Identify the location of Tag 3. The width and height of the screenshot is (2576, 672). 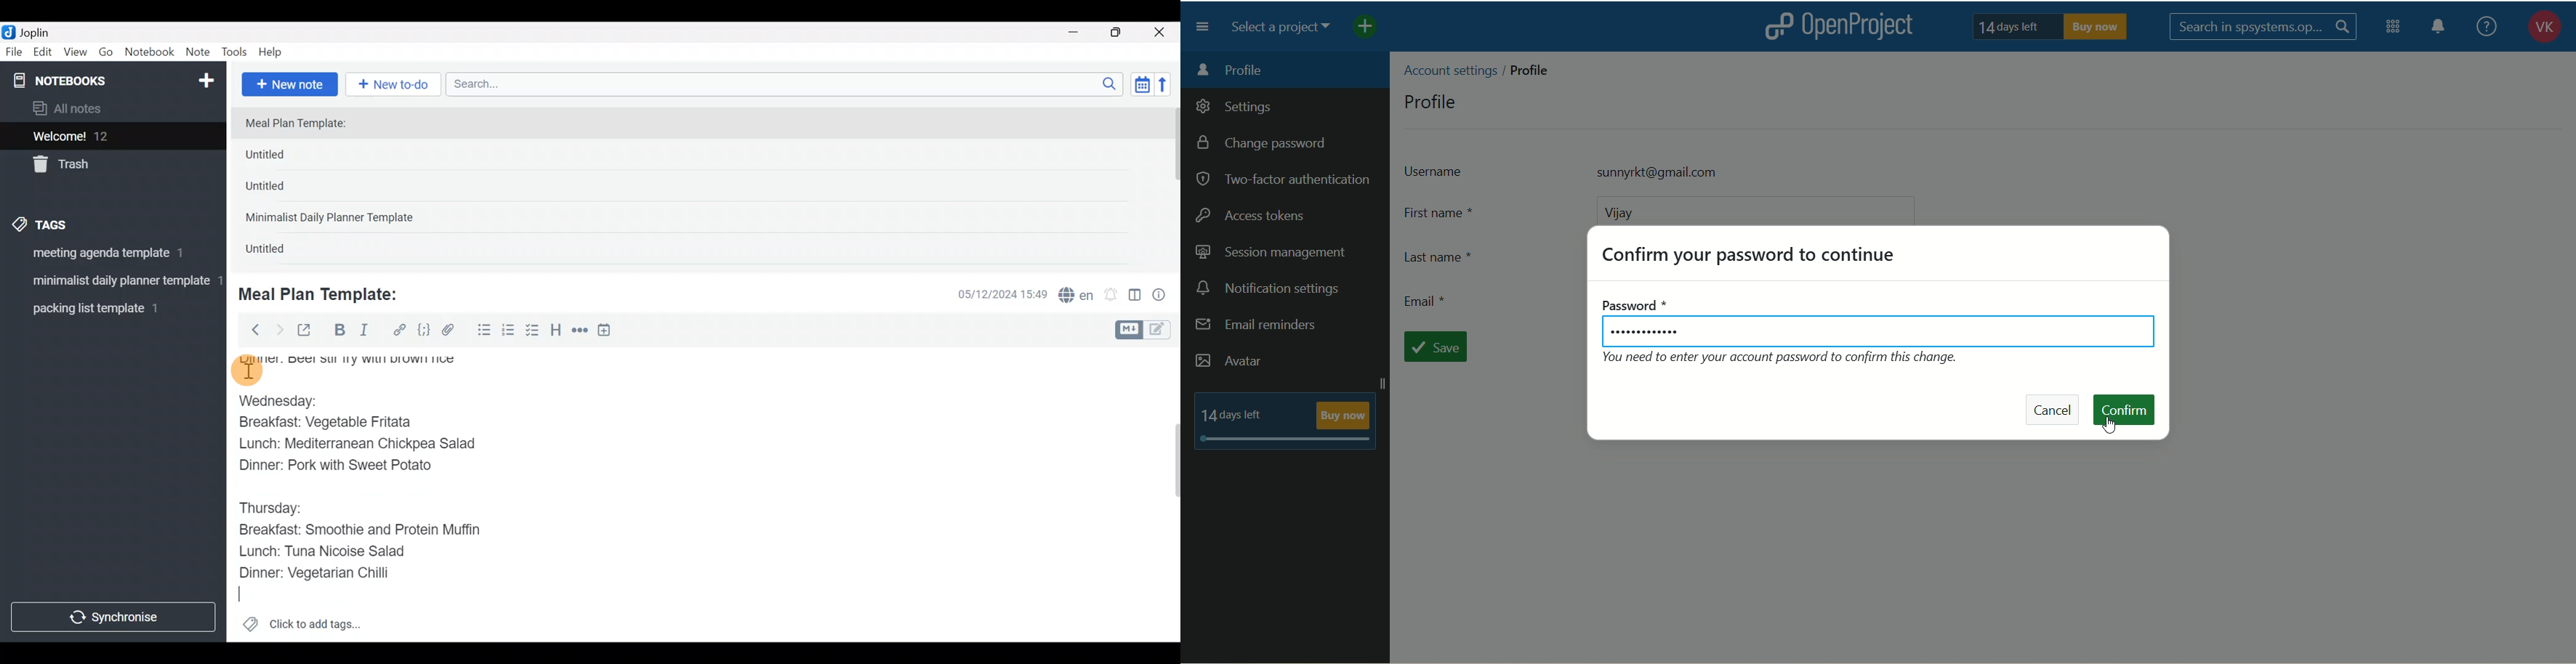
(109, 308).